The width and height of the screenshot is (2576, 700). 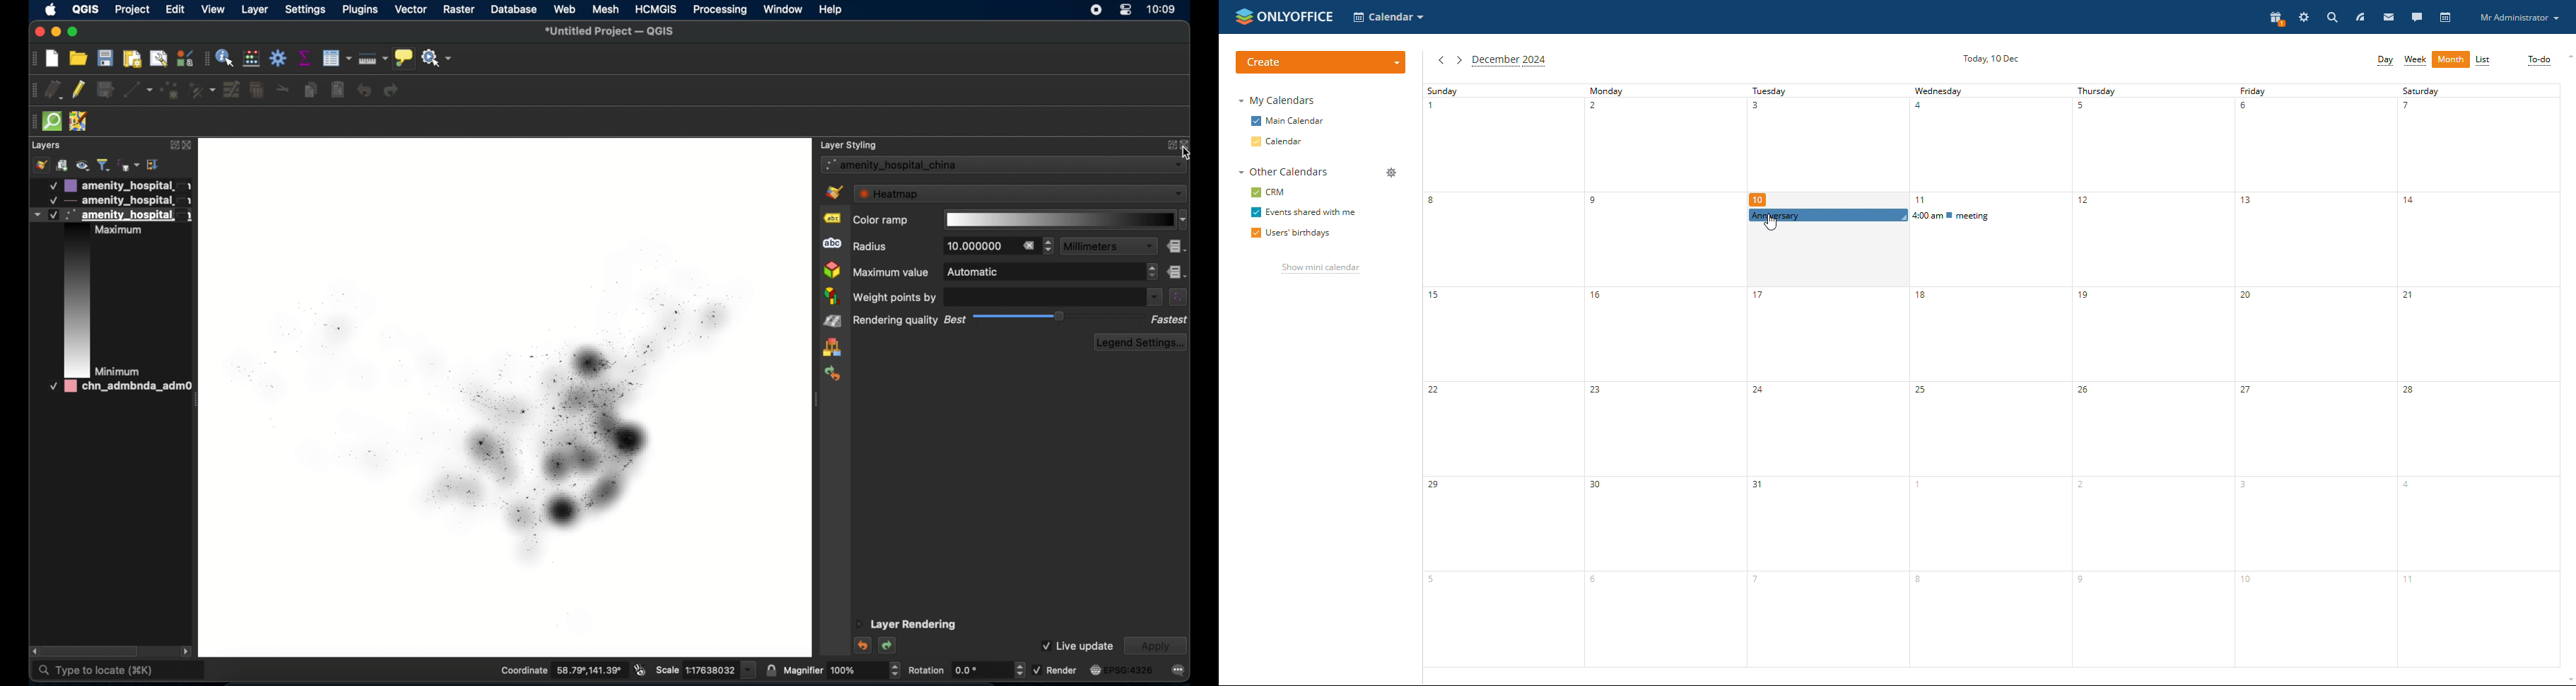 What do you see at coordinates (1907, 216) in the screenshot?
I see `scheduled events` at bounding box center [1907, 216].